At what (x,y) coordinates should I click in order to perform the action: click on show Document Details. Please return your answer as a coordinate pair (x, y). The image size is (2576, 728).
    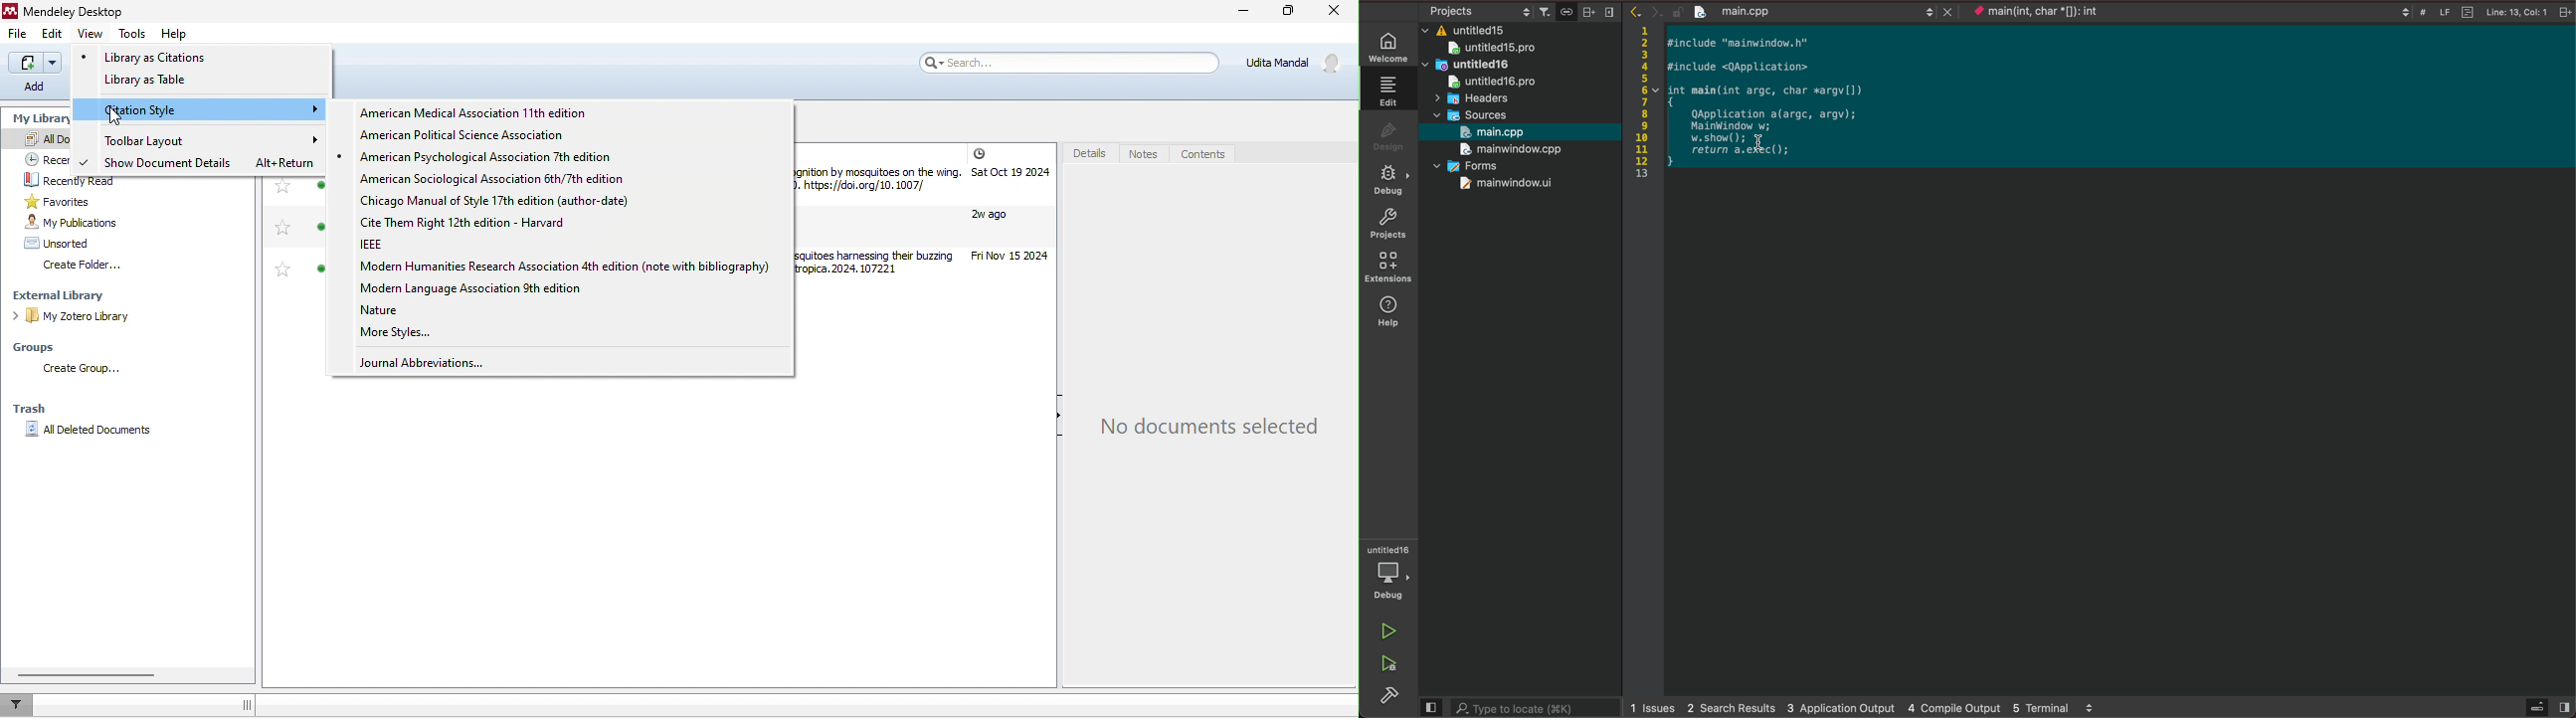
    Looking at the image, I should click on (171, 164).